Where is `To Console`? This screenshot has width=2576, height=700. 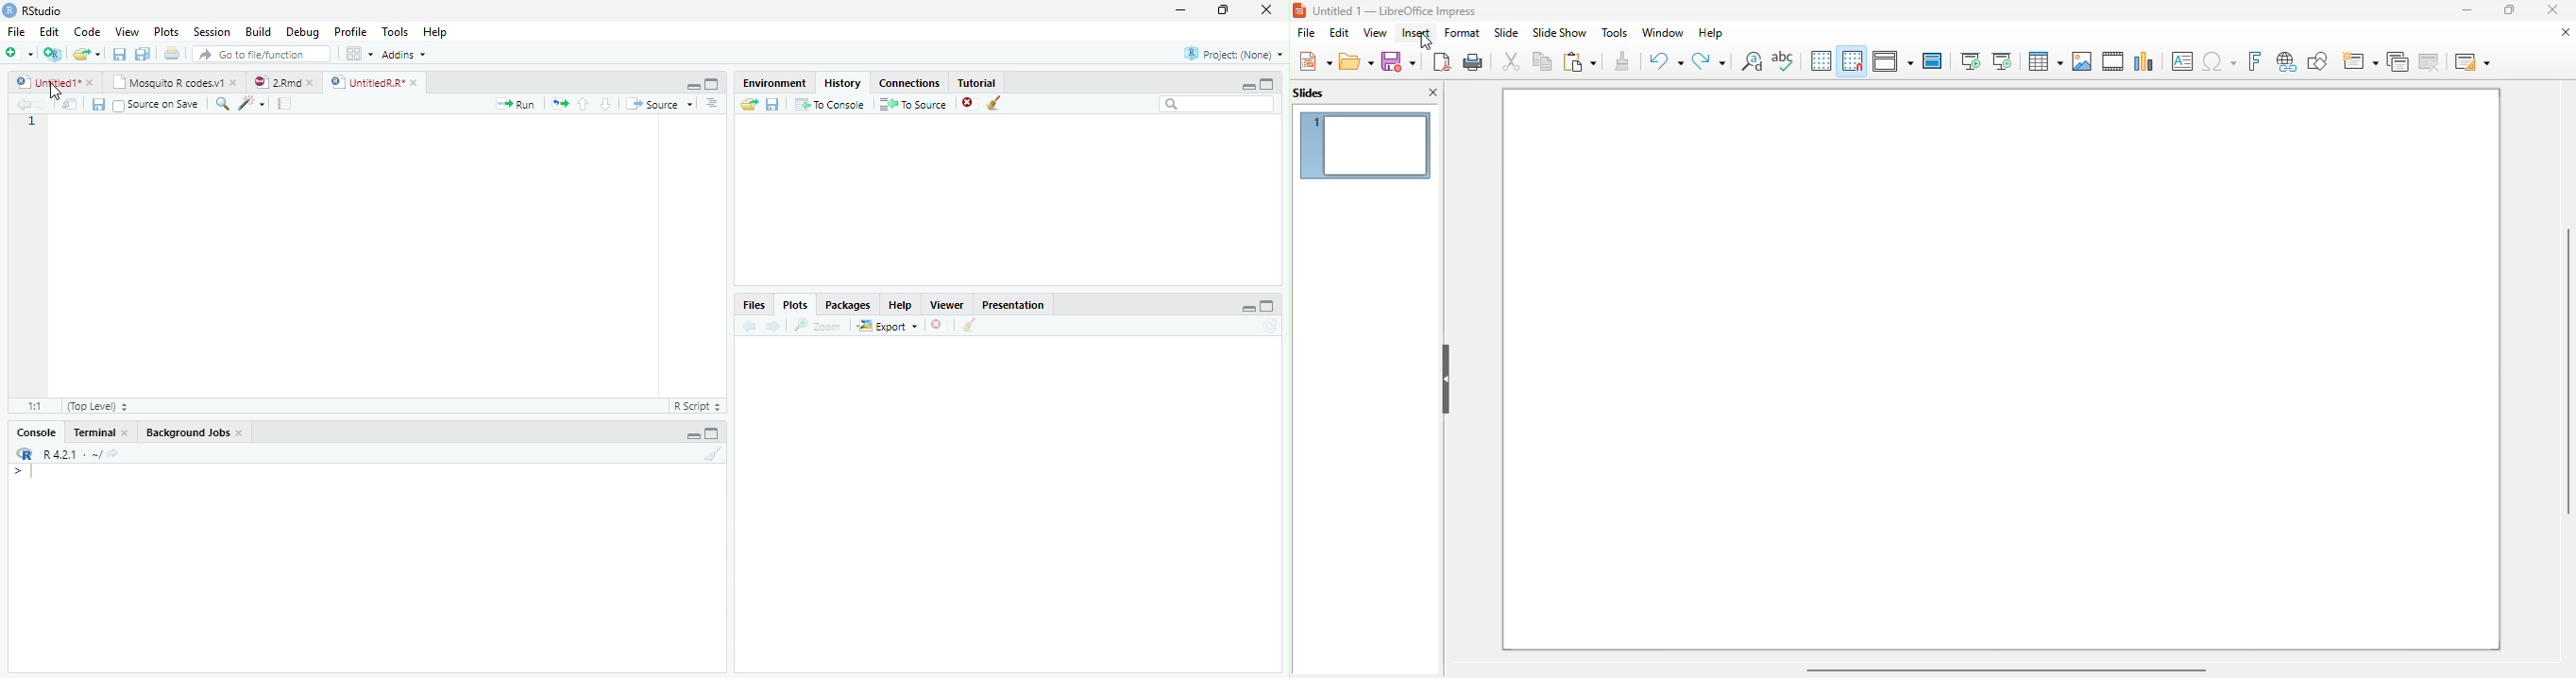 To Console is located at coordinates (830, 104).